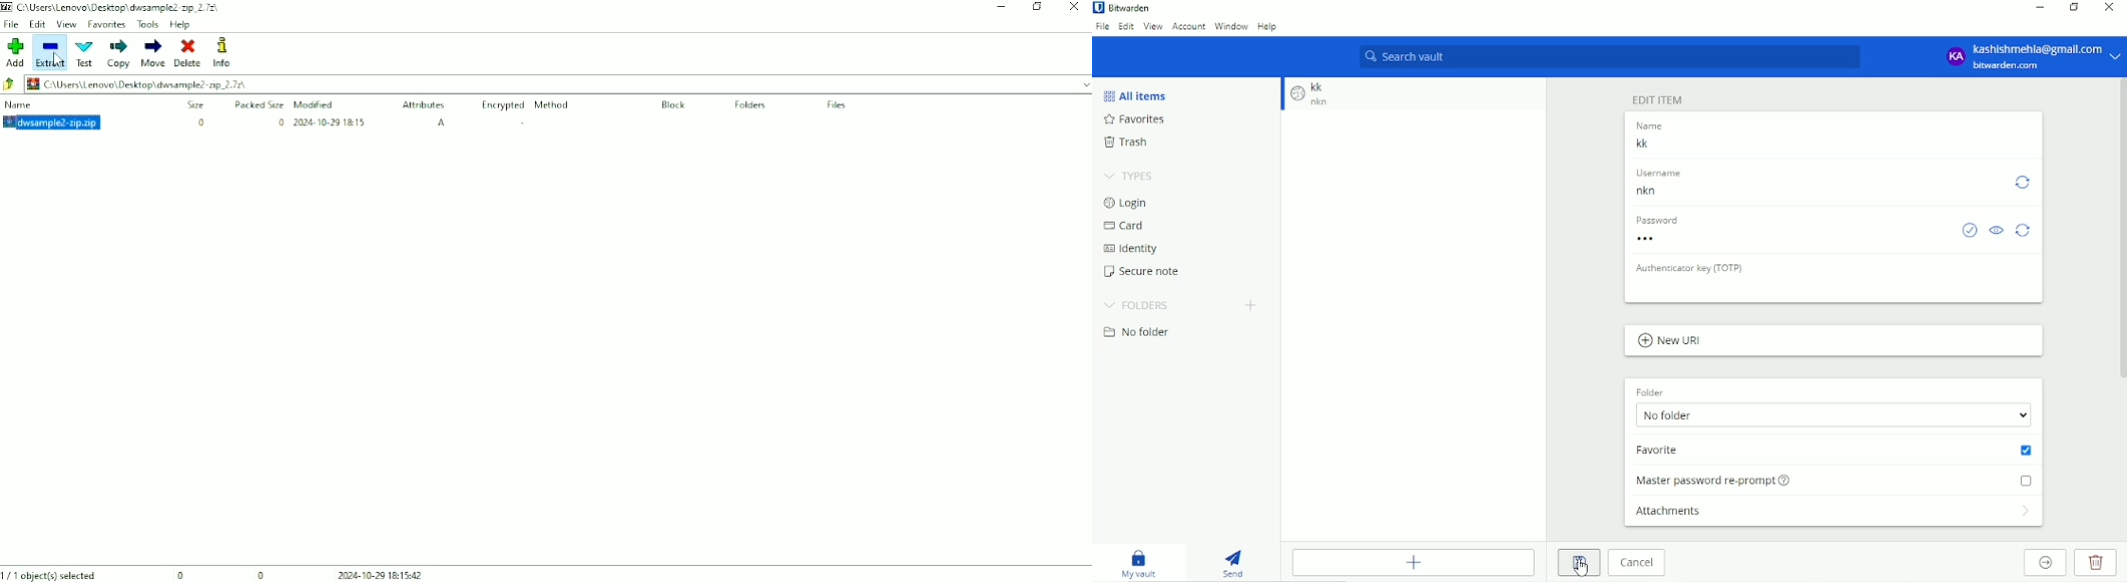 This screenshot has height=588, width=2128. I want to click on Types, so click(1132, 176).